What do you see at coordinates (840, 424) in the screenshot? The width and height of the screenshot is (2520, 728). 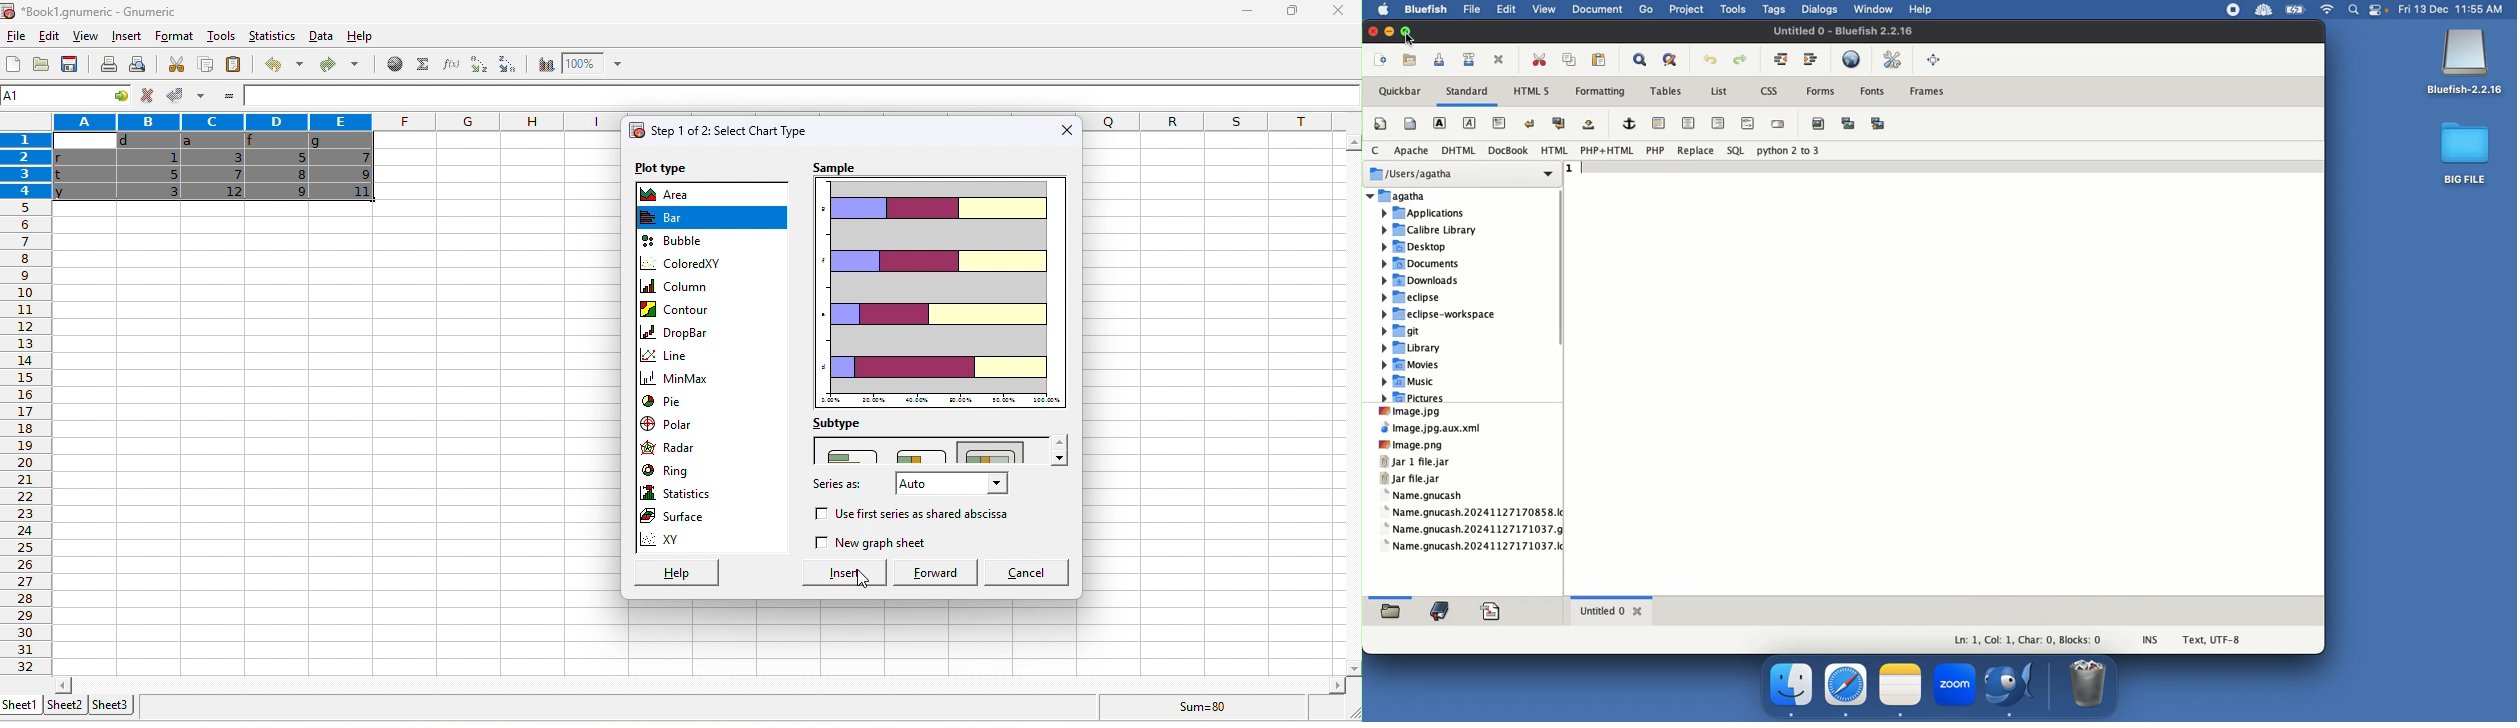 I see `subtype` at bounding box center [840, 424].